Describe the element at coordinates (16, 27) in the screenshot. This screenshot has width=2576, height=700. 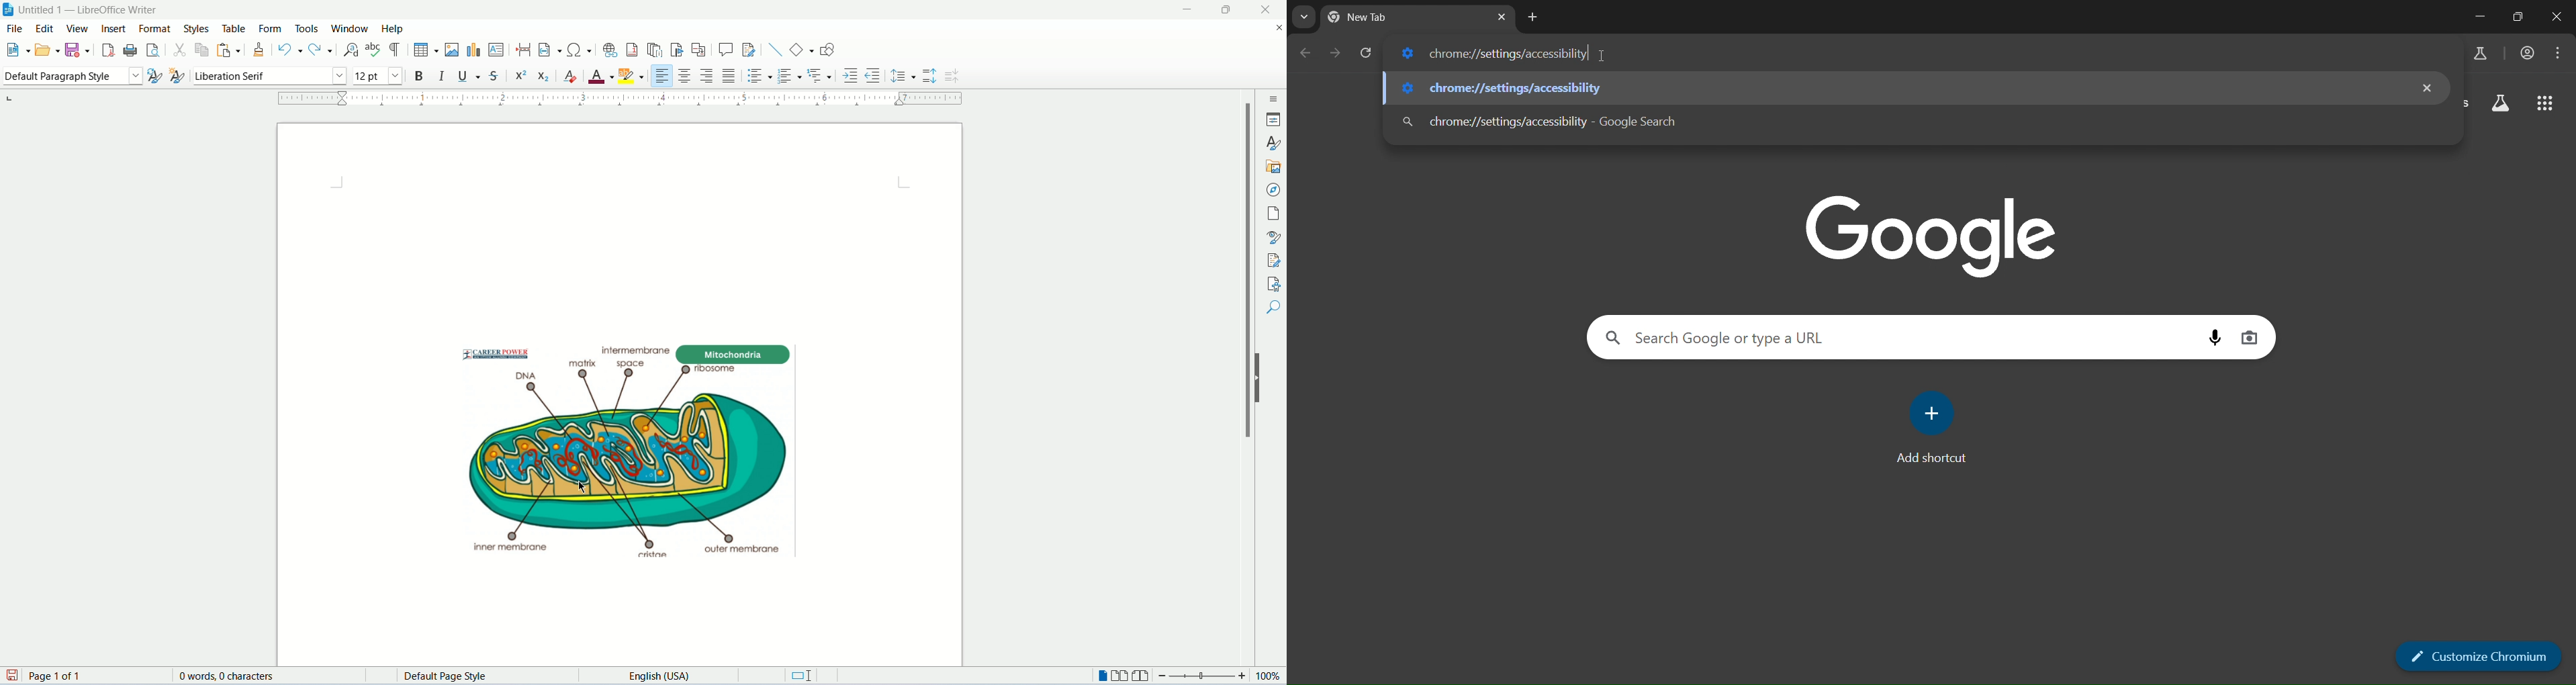
I see `file` at that location.